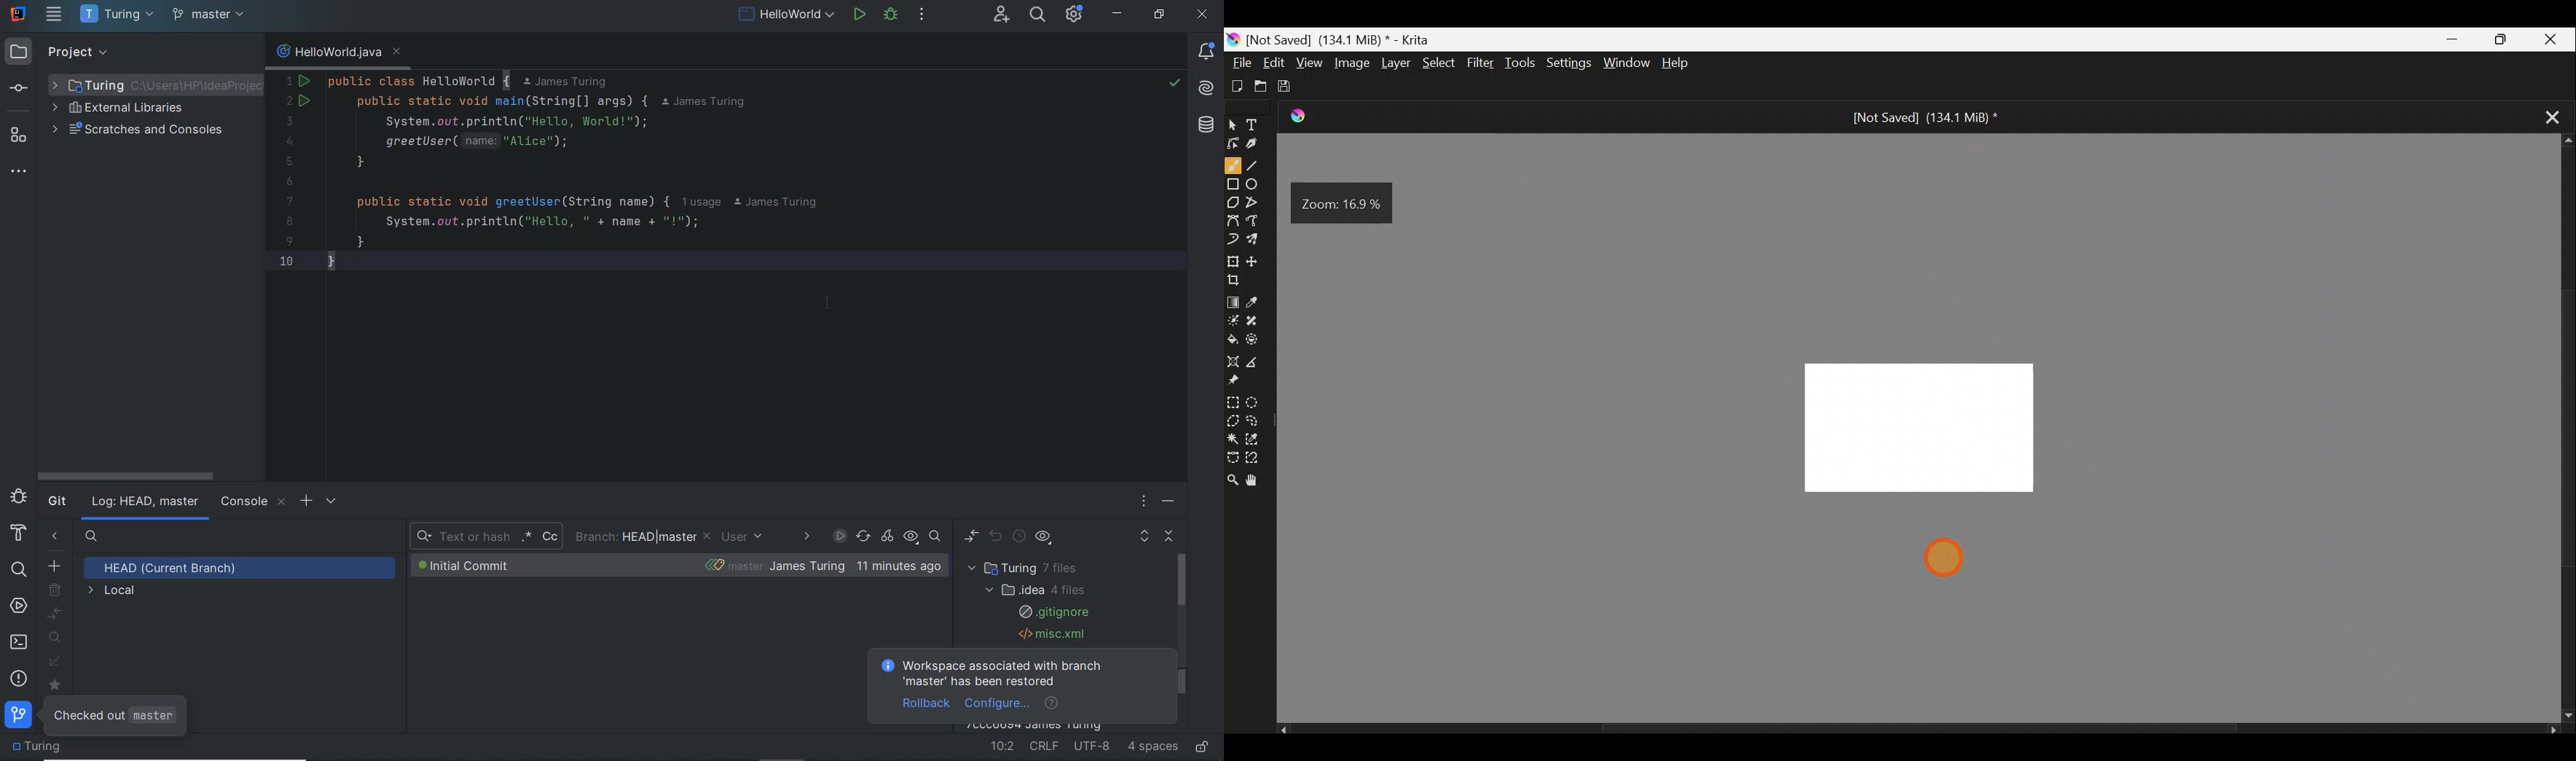 The image size is (2576, 784). Describe the element at coordinates (17, 568) in the screenshot. I see `search` at that location.